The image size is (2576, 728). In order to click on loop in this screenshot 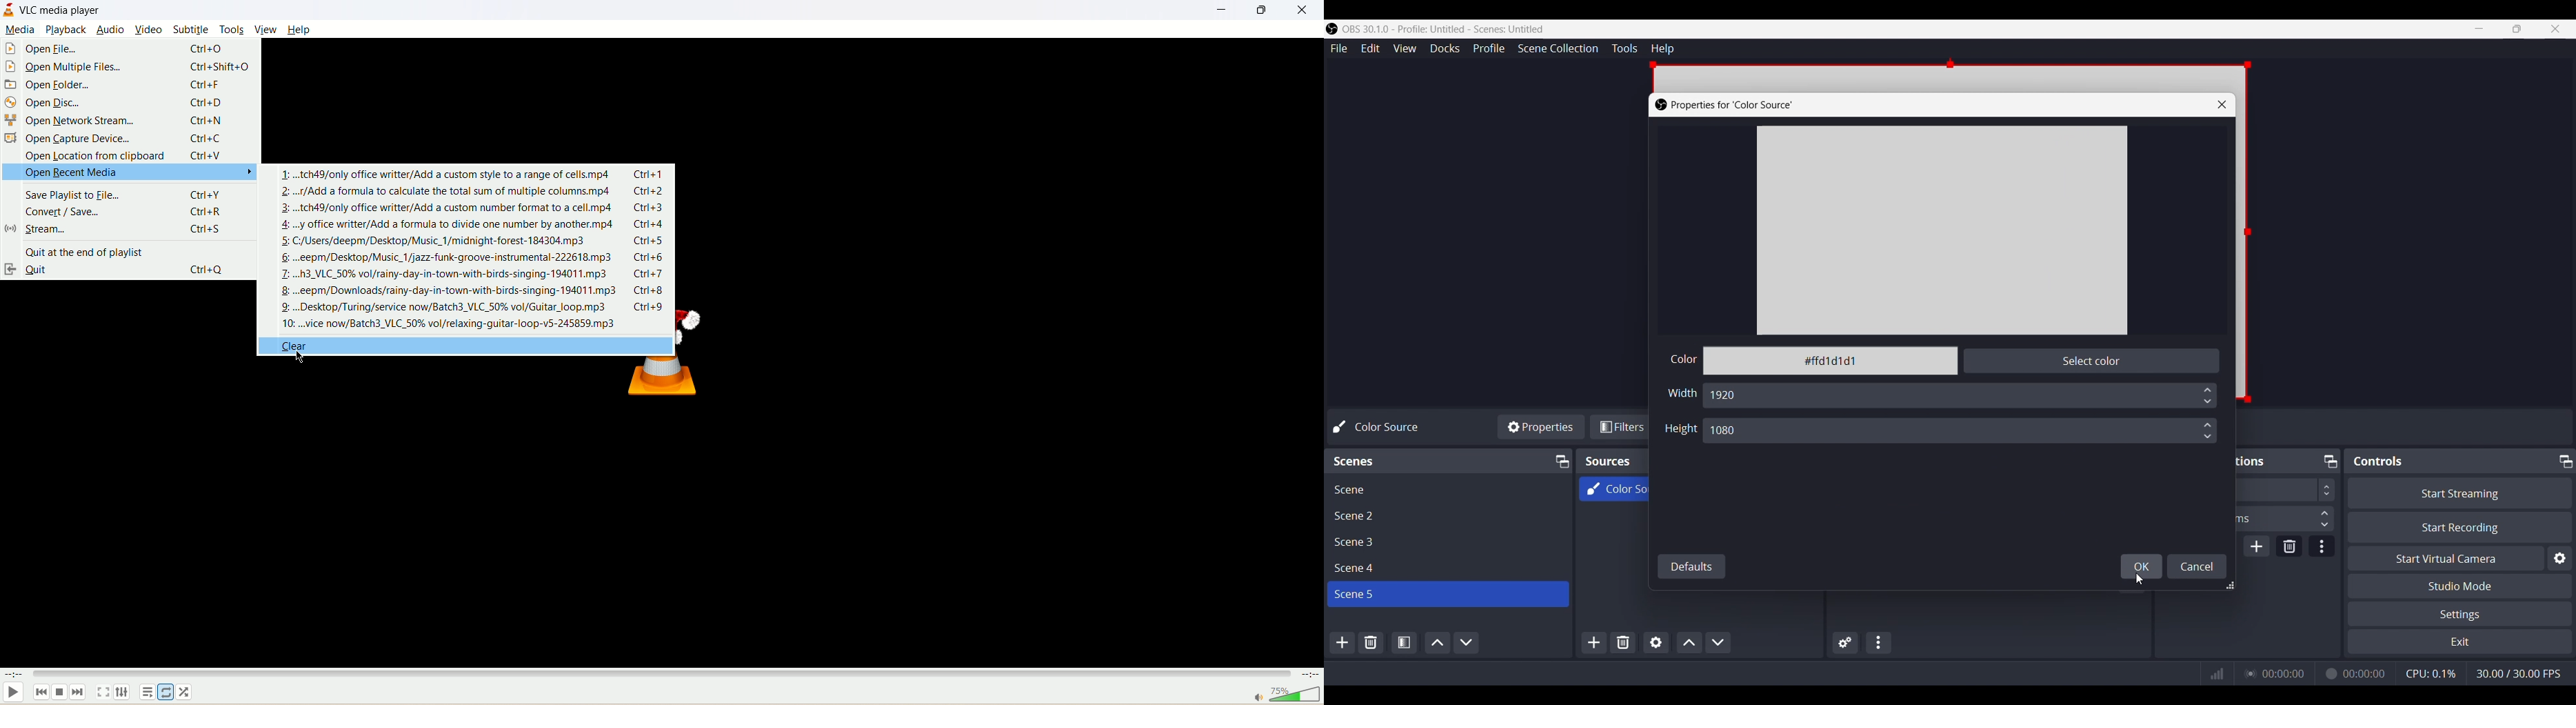, I will do `click(165, 691)`.